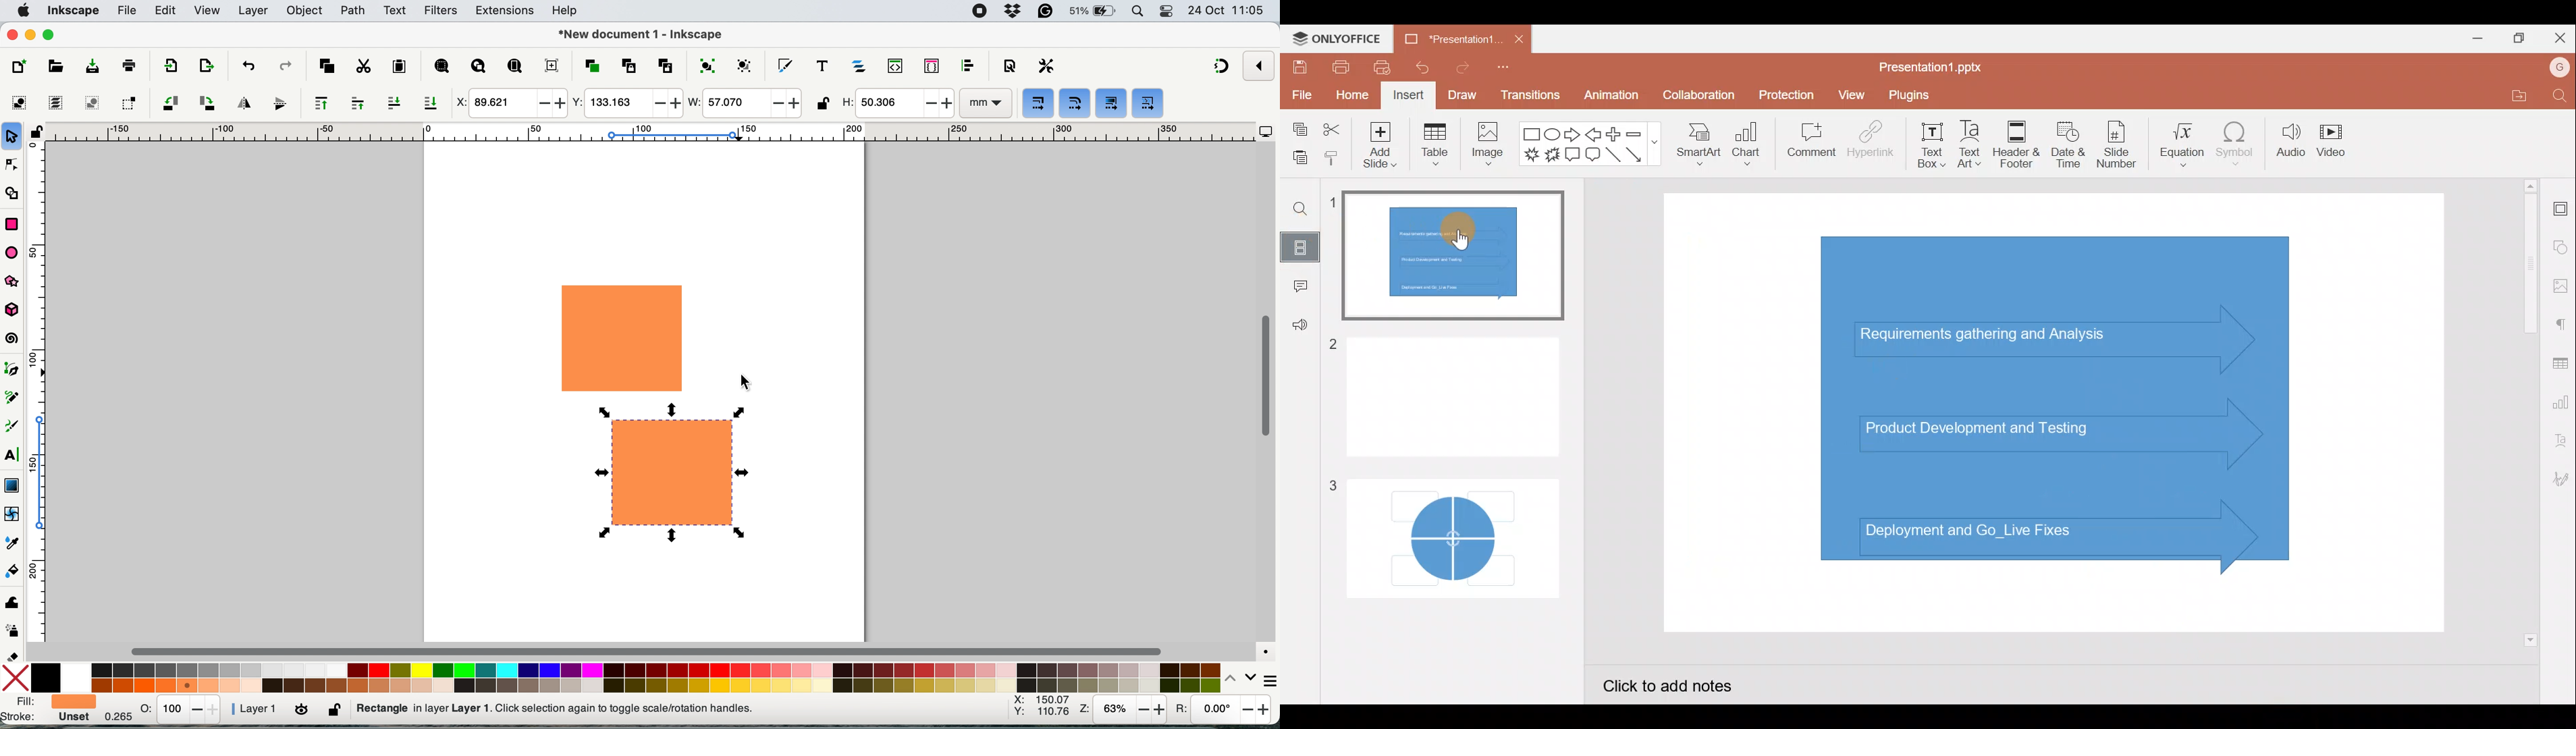 The image size is (2576, 756). What do you see at coordinates (1113, 103) in the screenshot?
I see `move gradients` at bounding box center [1113, 103].